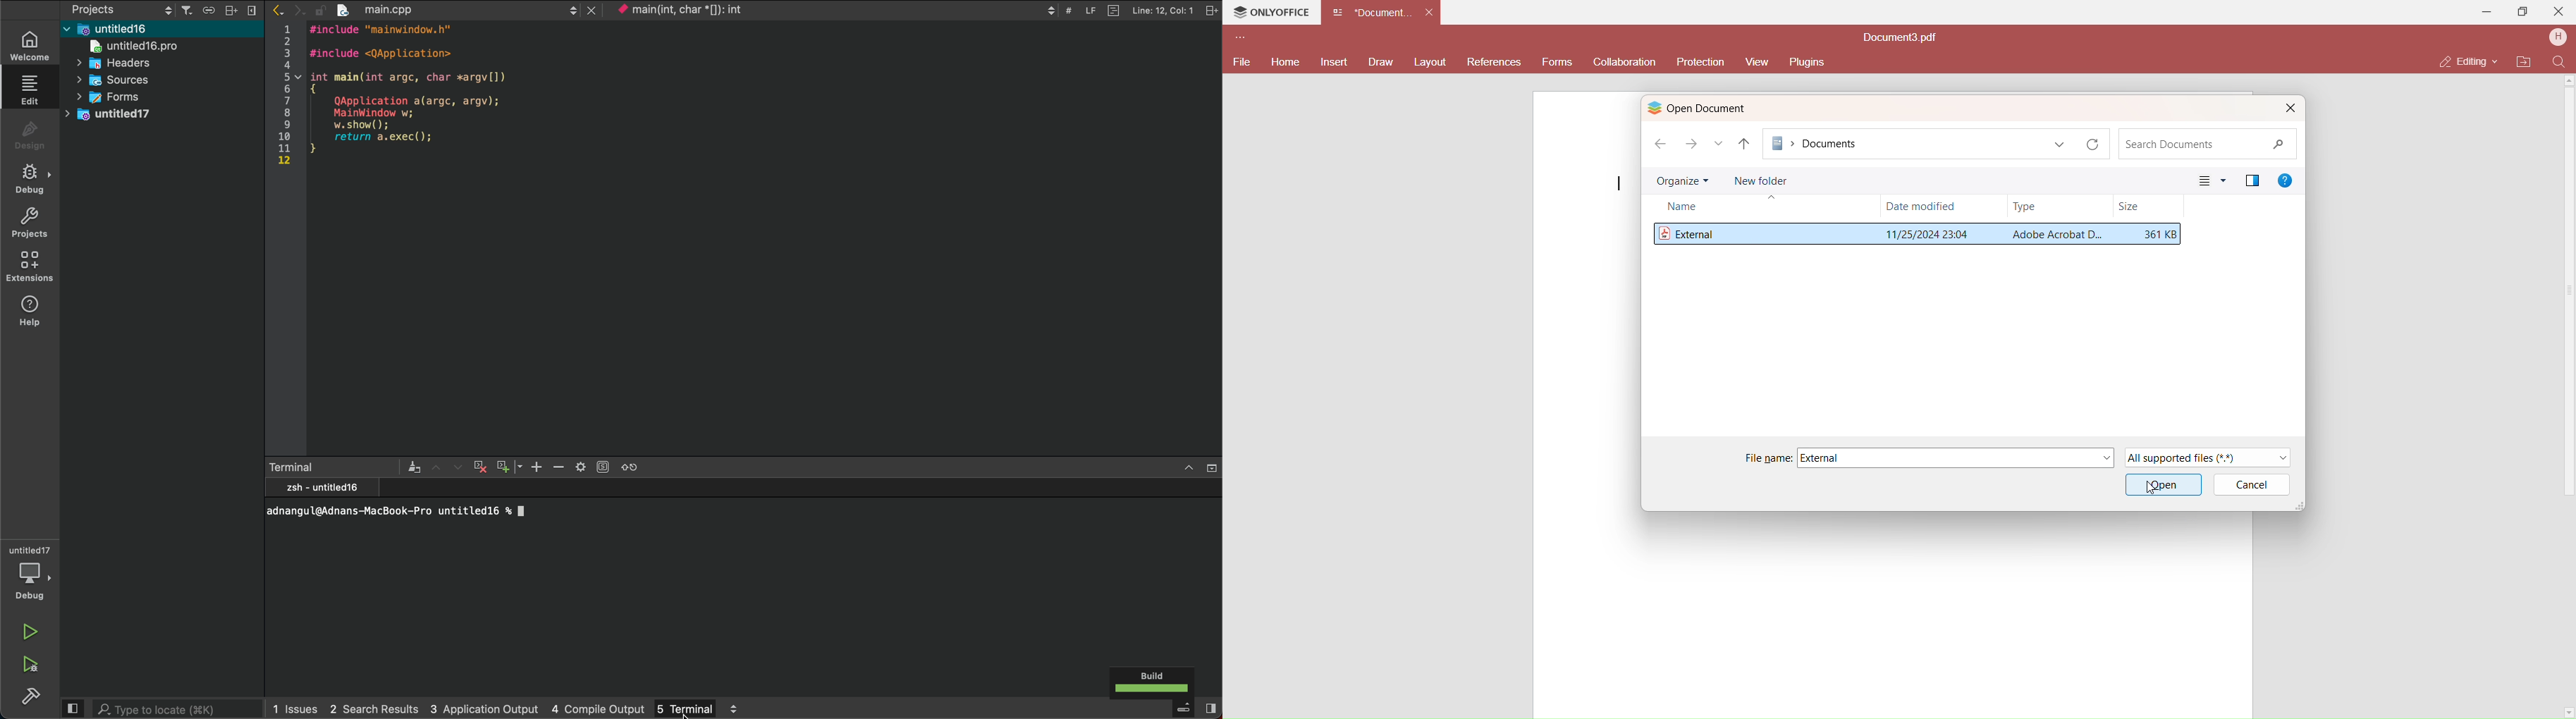  What do you see at coordinates (2524, 14) in the screenshot?
I see `Maximize` at bounding box center [2524, 14].